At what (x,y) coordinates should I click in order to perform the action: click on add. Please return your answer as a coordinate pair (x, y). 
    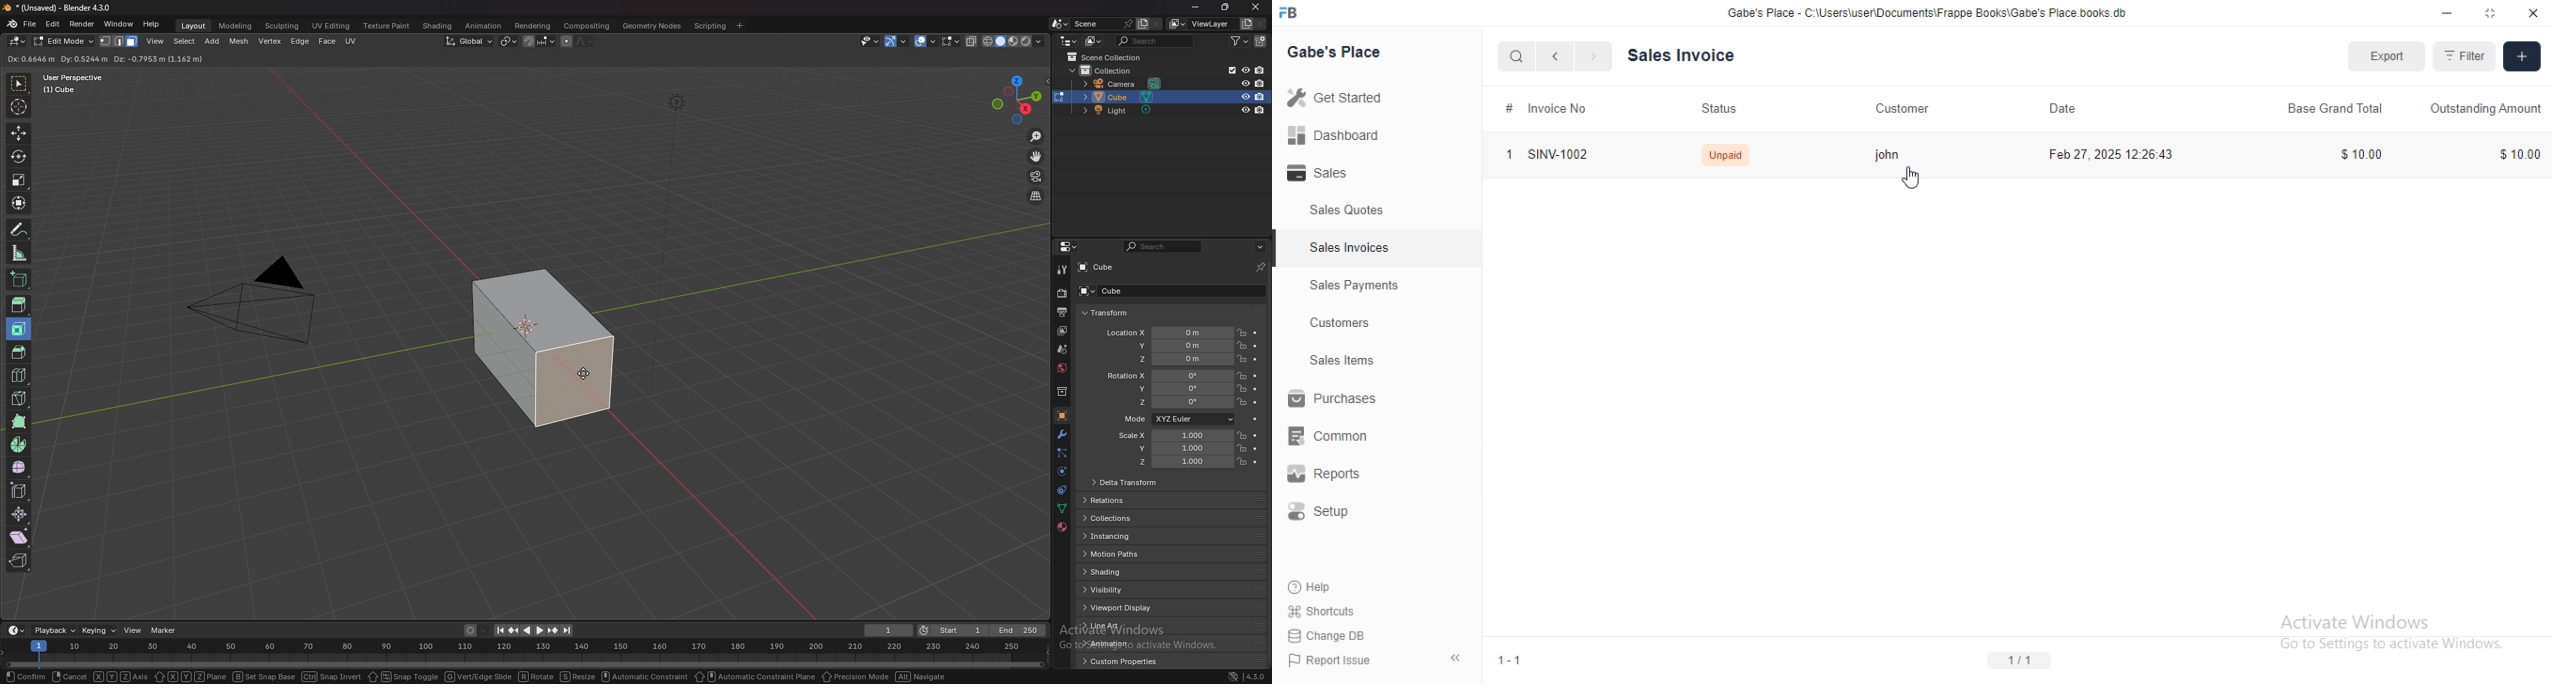
    Looking at the image, I should click on (2522, 56).